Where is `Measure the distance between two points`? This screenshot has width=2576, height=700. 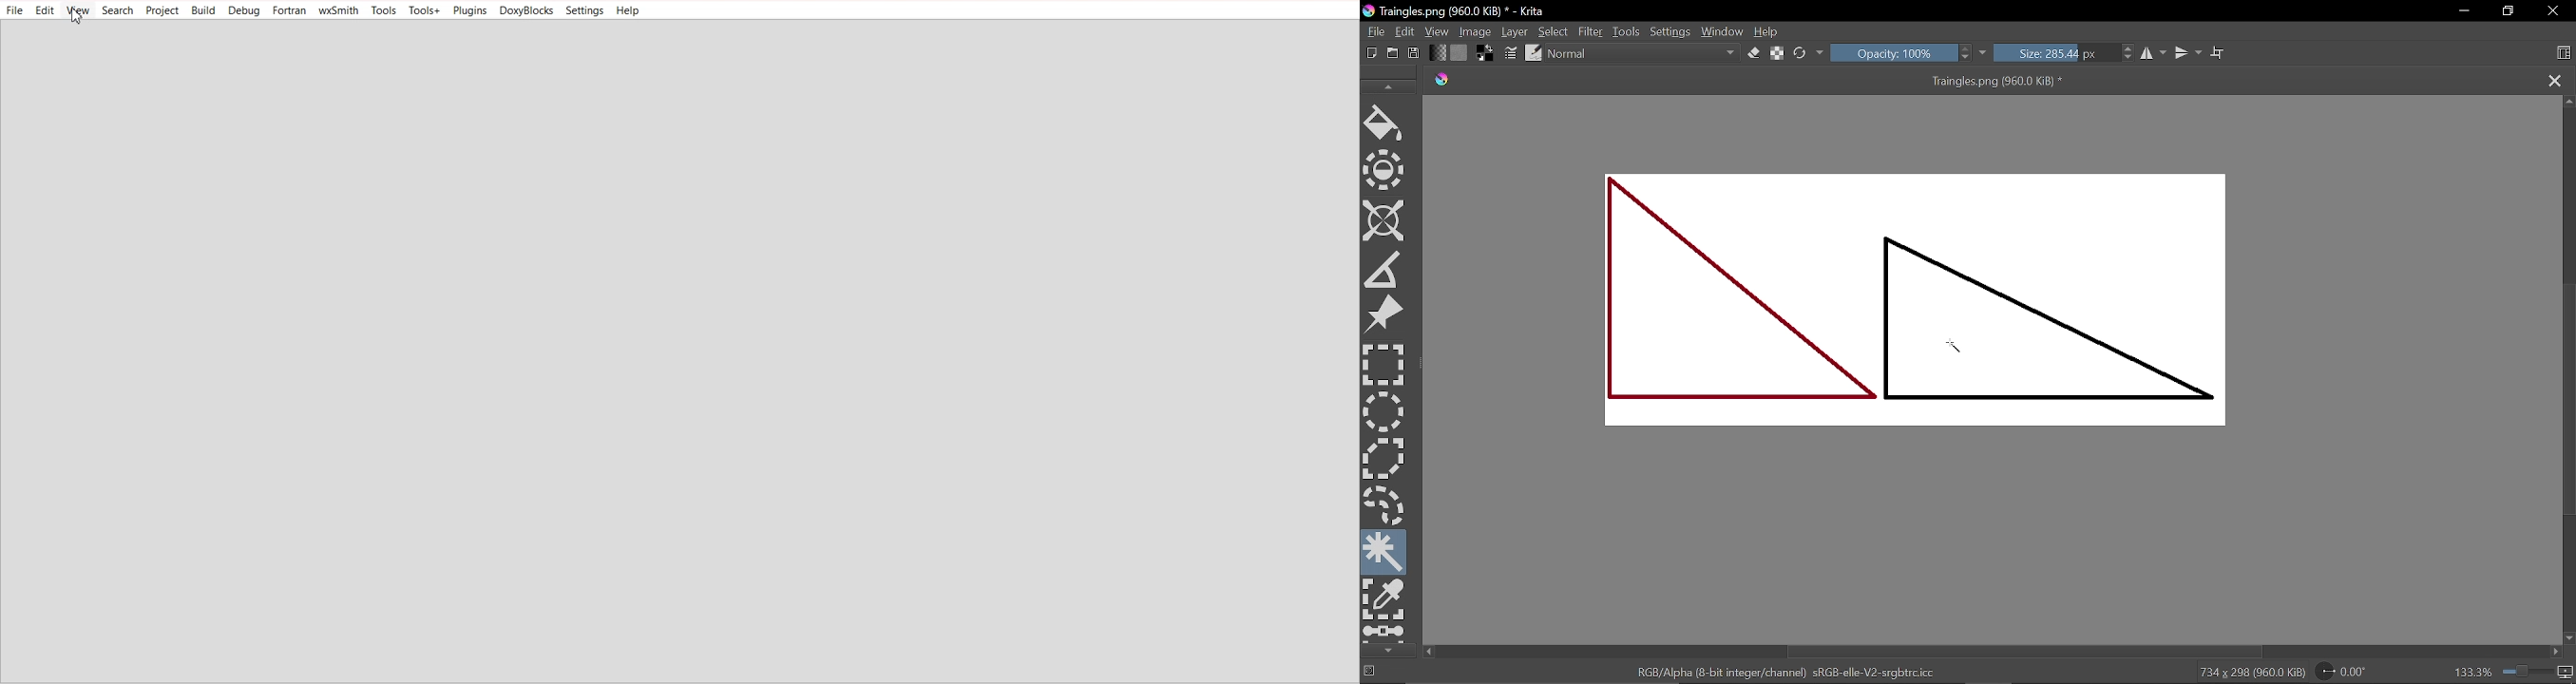
Measure the distance between two points is located at coordinates (1383, 271).